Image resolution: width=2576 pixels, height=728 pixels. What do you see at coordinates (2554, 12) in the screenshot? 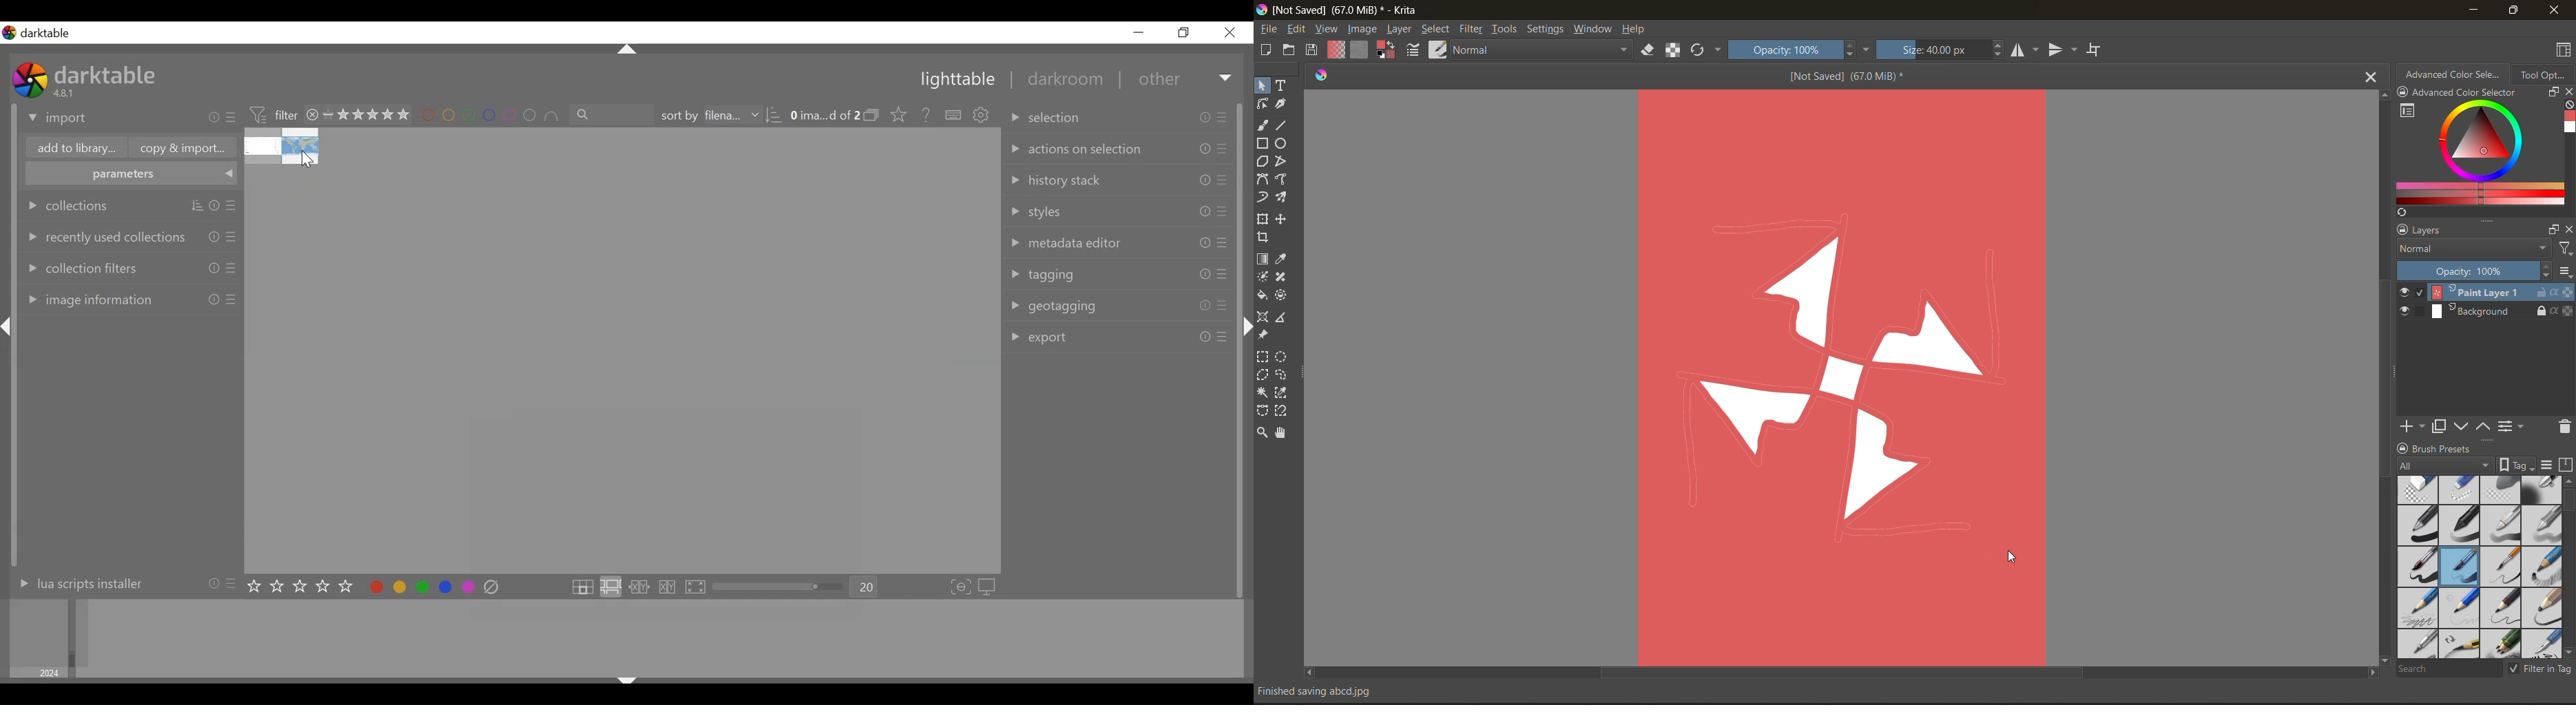
I see `close` at bounding box center [2554, 12].